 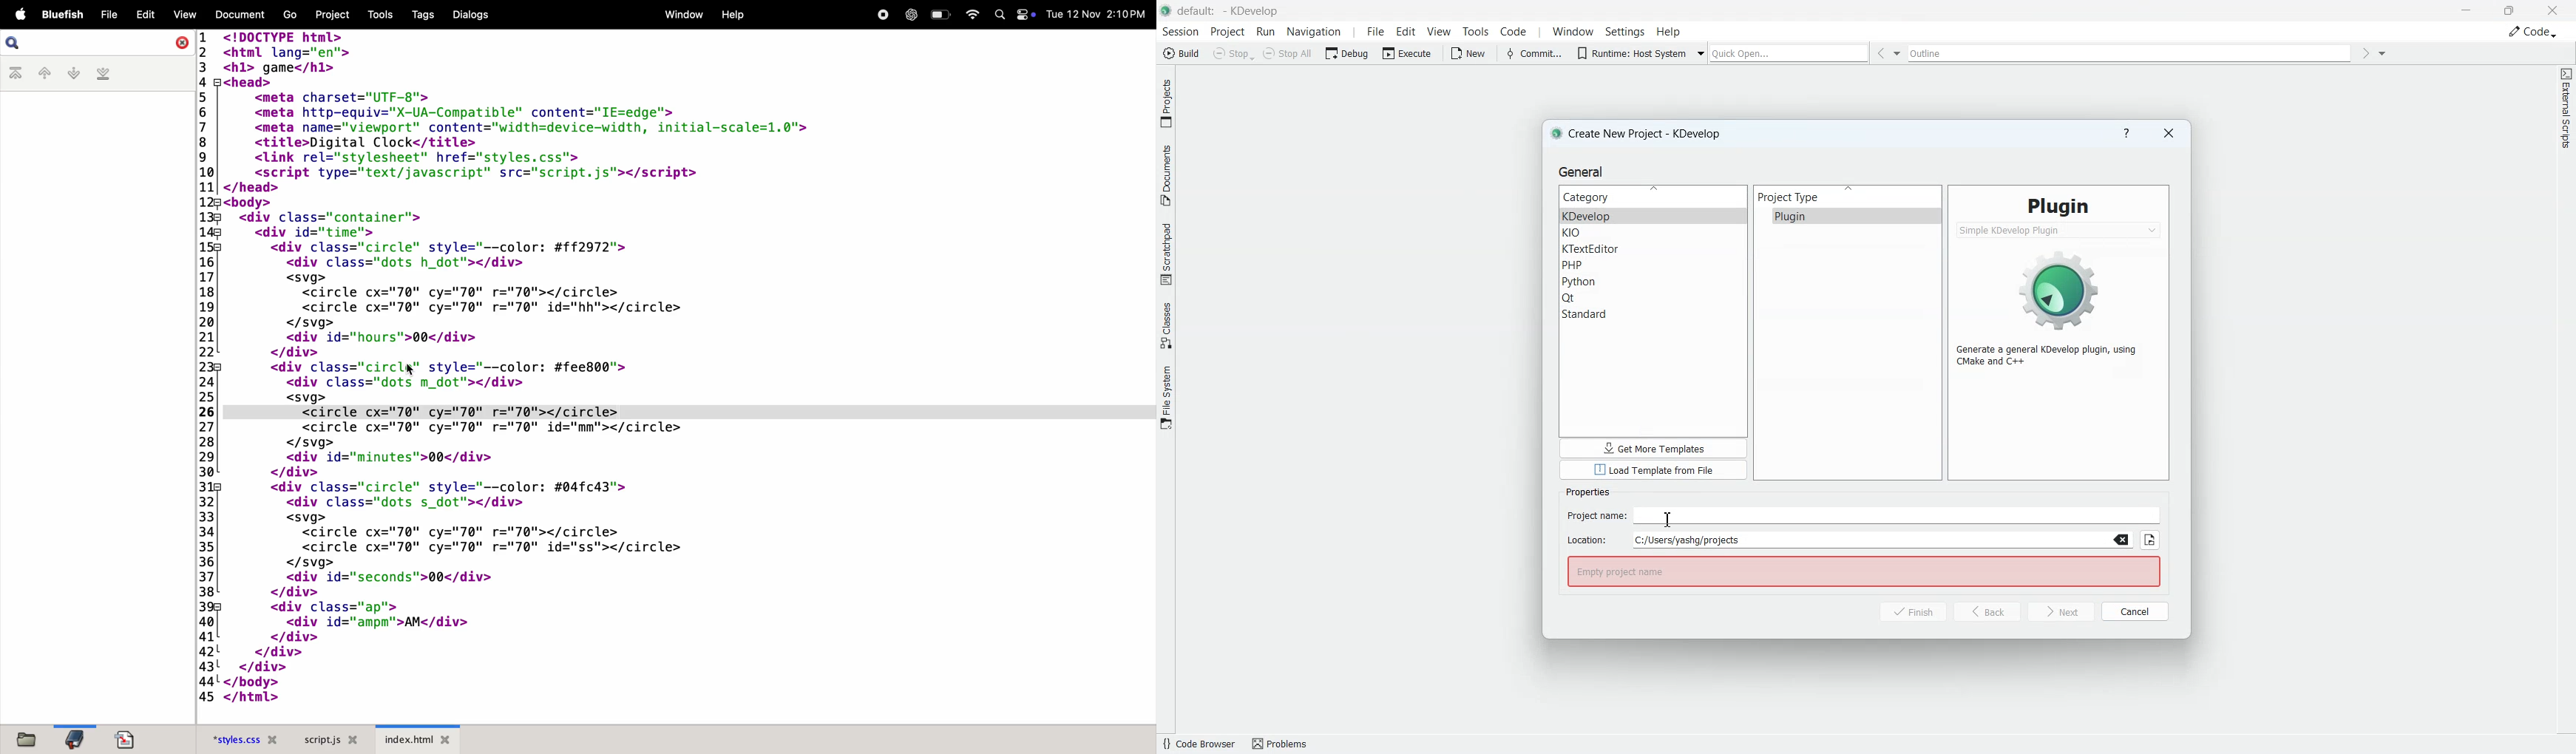 What do you see at coordinates (422, 13) in the screenshot?
I see `tags` at bounding box center [422, 13].